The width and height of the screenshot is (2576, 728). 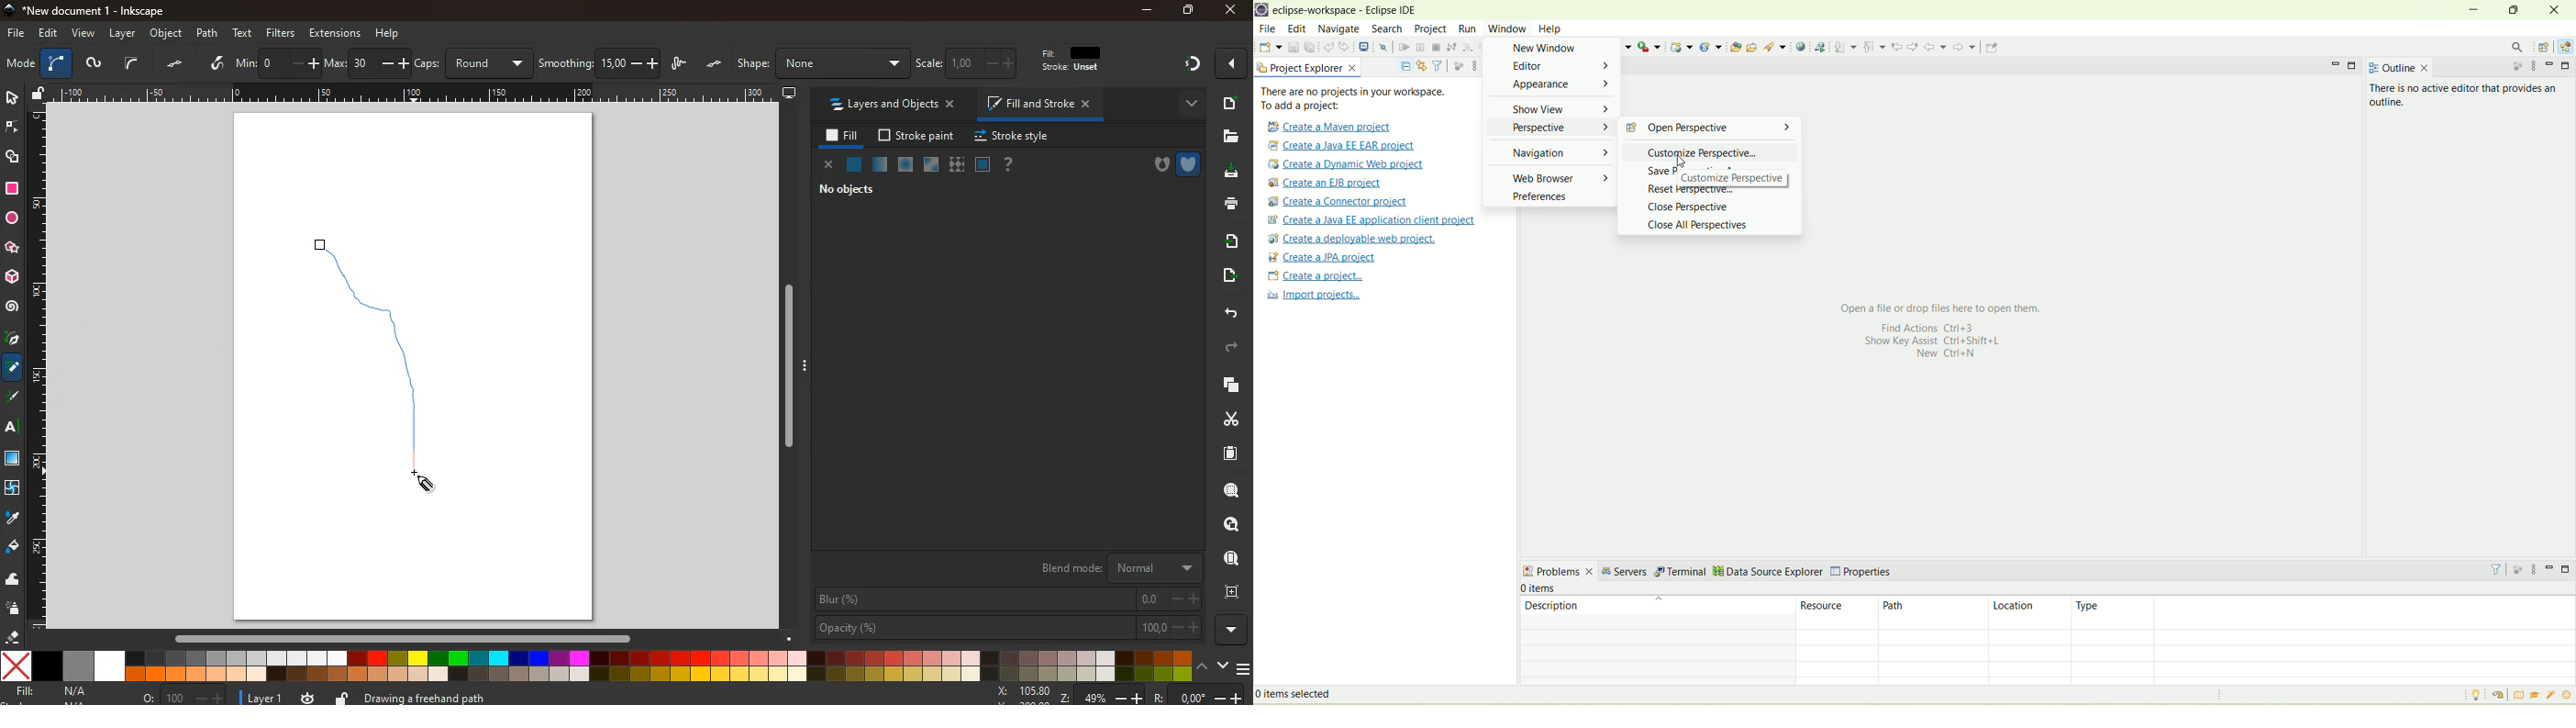 What do you see at coordinates (1648, 47) in the screenshot?
I see `run last tool` at bounding box center [1648, 47].